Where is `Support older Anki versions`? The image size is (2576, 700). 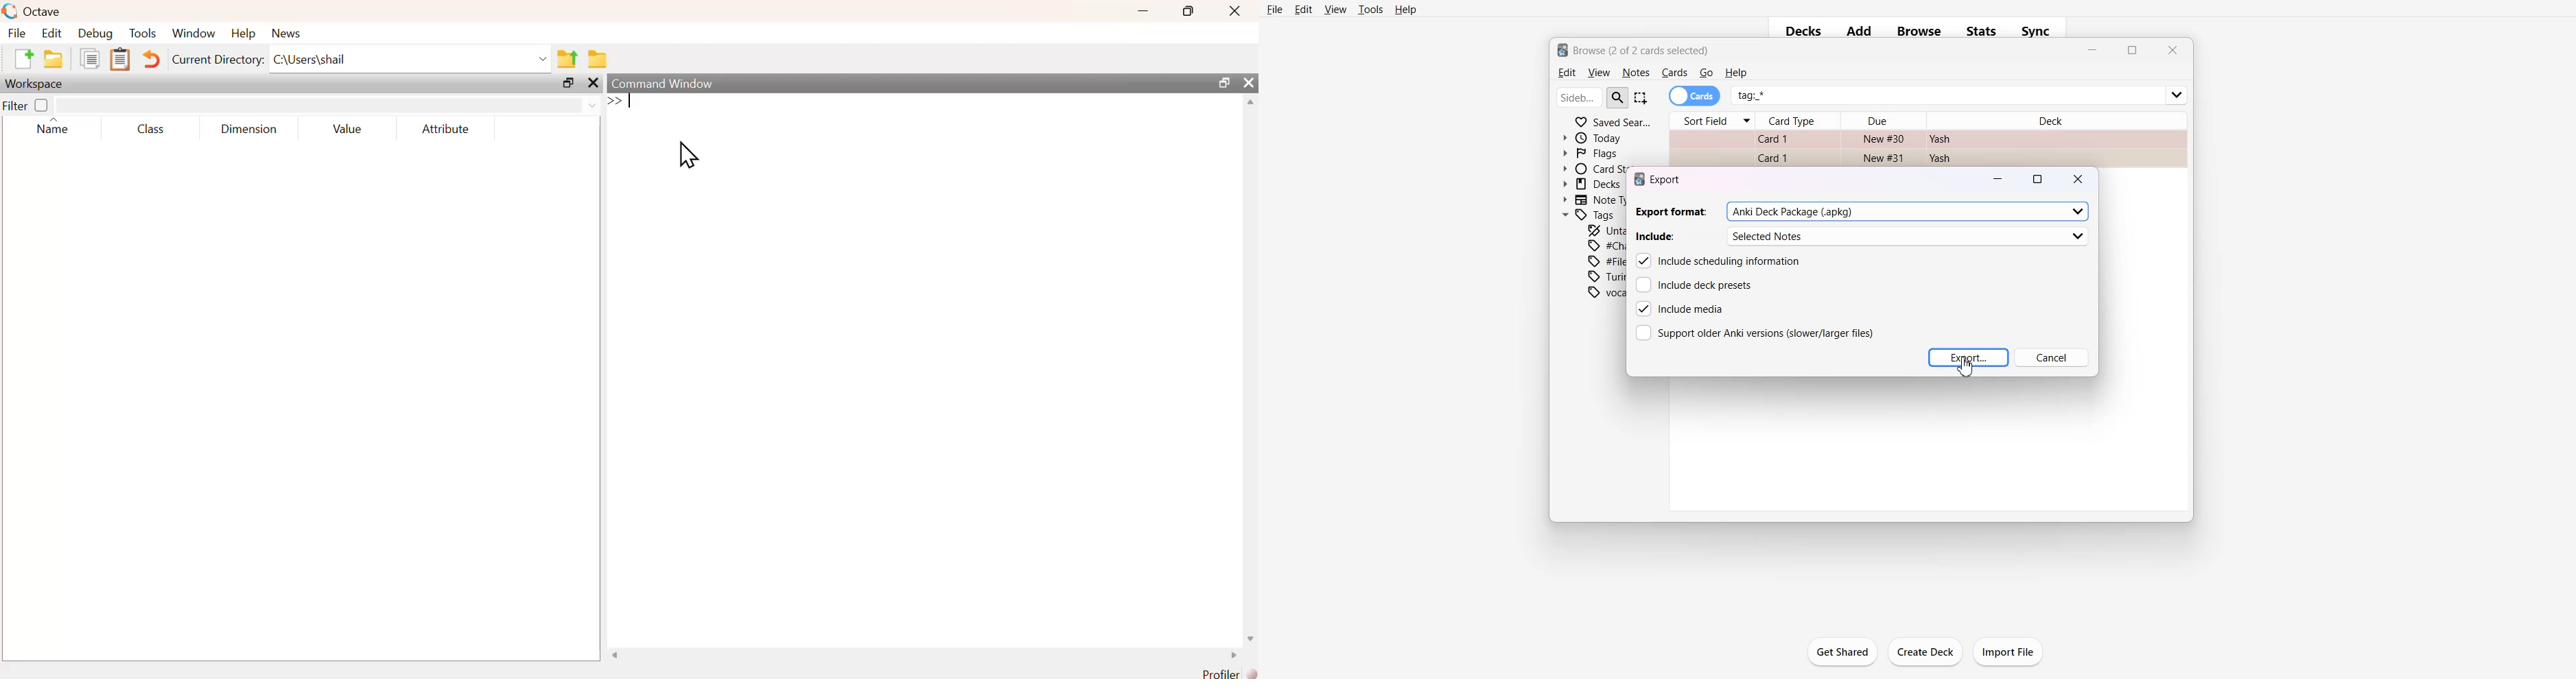
Support older Anki versions is located at coordinates (1753, 333).